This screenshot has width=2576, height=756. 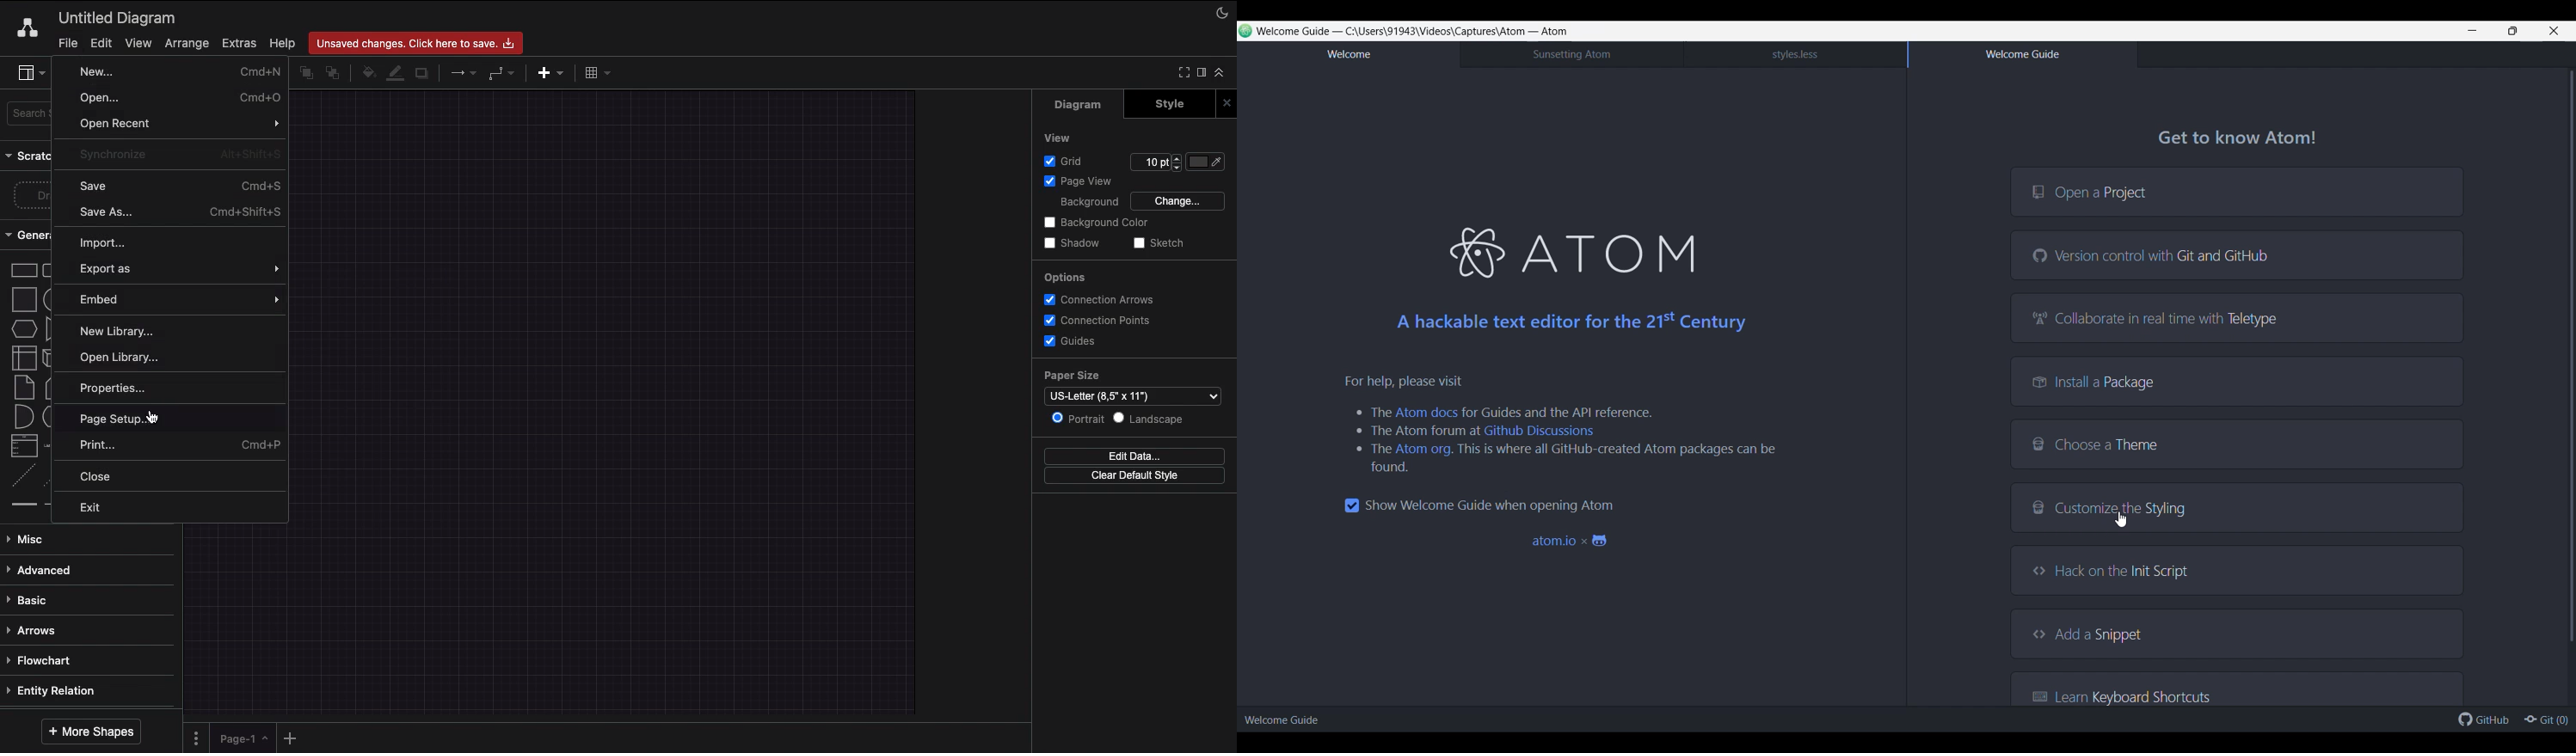 I want to click on Fill color, so click(x=367, y=75).